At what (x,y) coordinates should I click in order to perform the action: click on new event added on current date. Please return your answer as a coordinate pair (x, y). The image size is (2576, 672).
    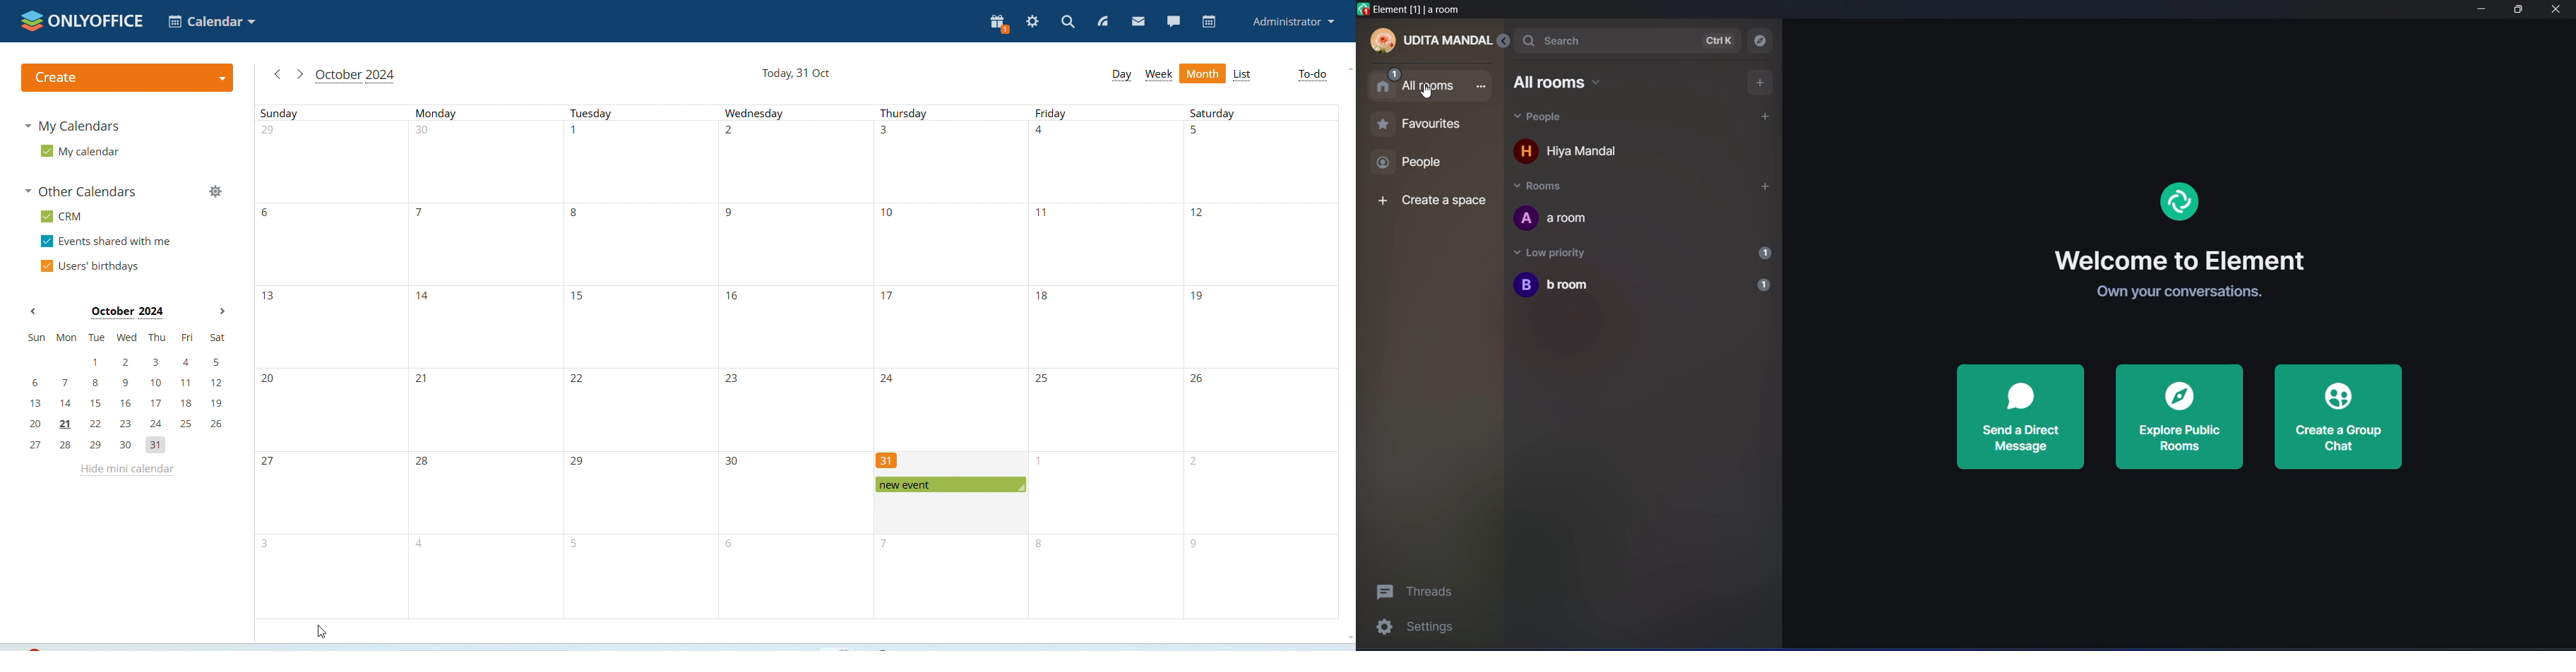
    Looking at the image, I should click on (952, 484).